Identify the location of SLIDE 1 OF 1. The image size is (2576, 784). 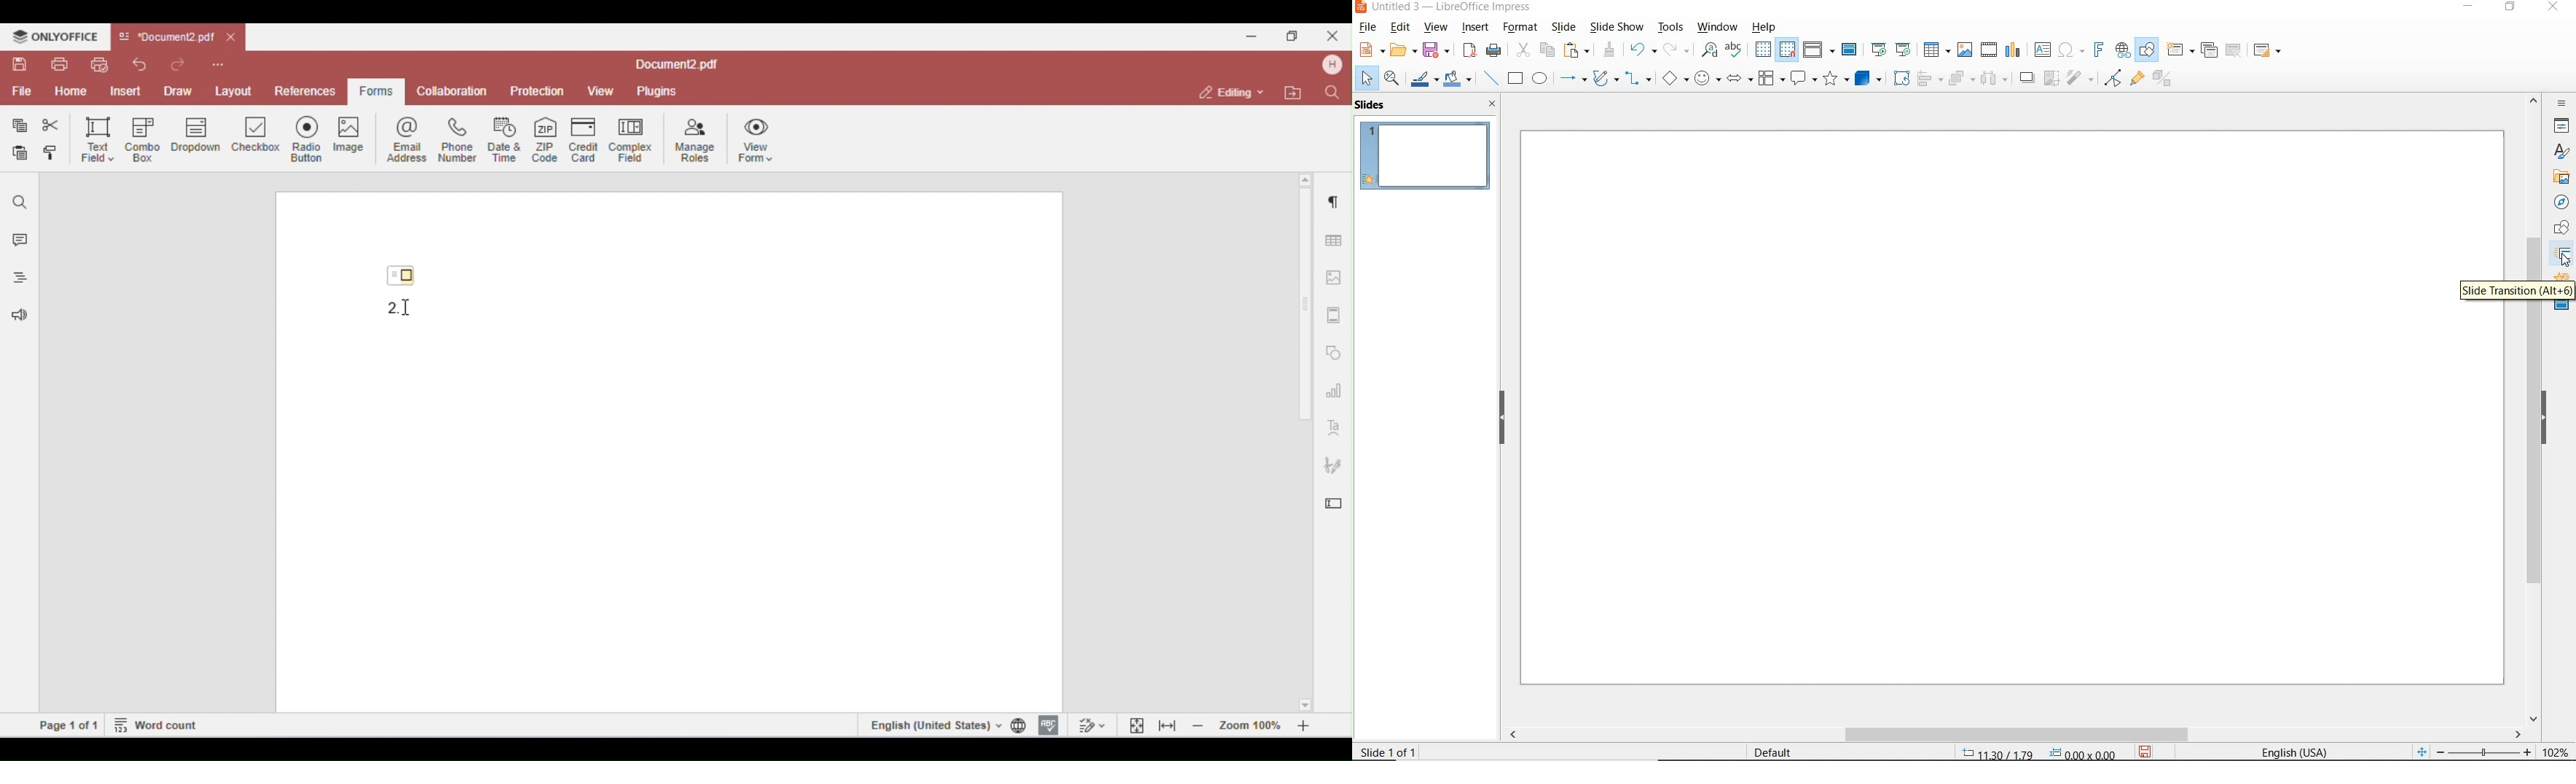
(1389, 752).